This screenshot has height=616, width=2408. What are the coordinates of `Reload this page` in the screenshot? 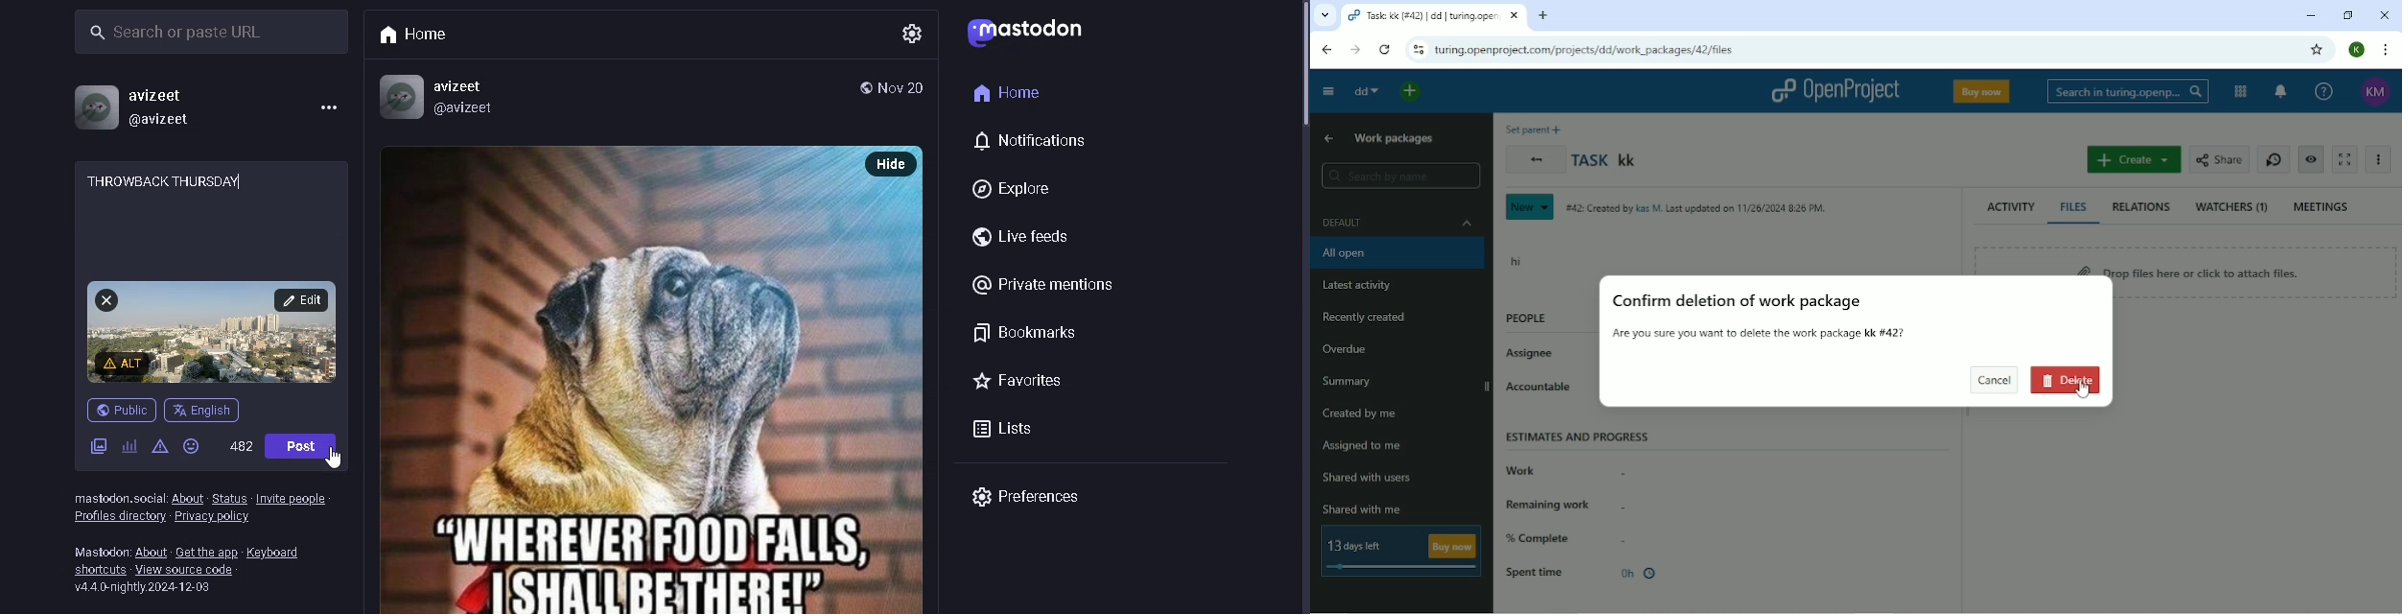 It's located at (1386, 51).